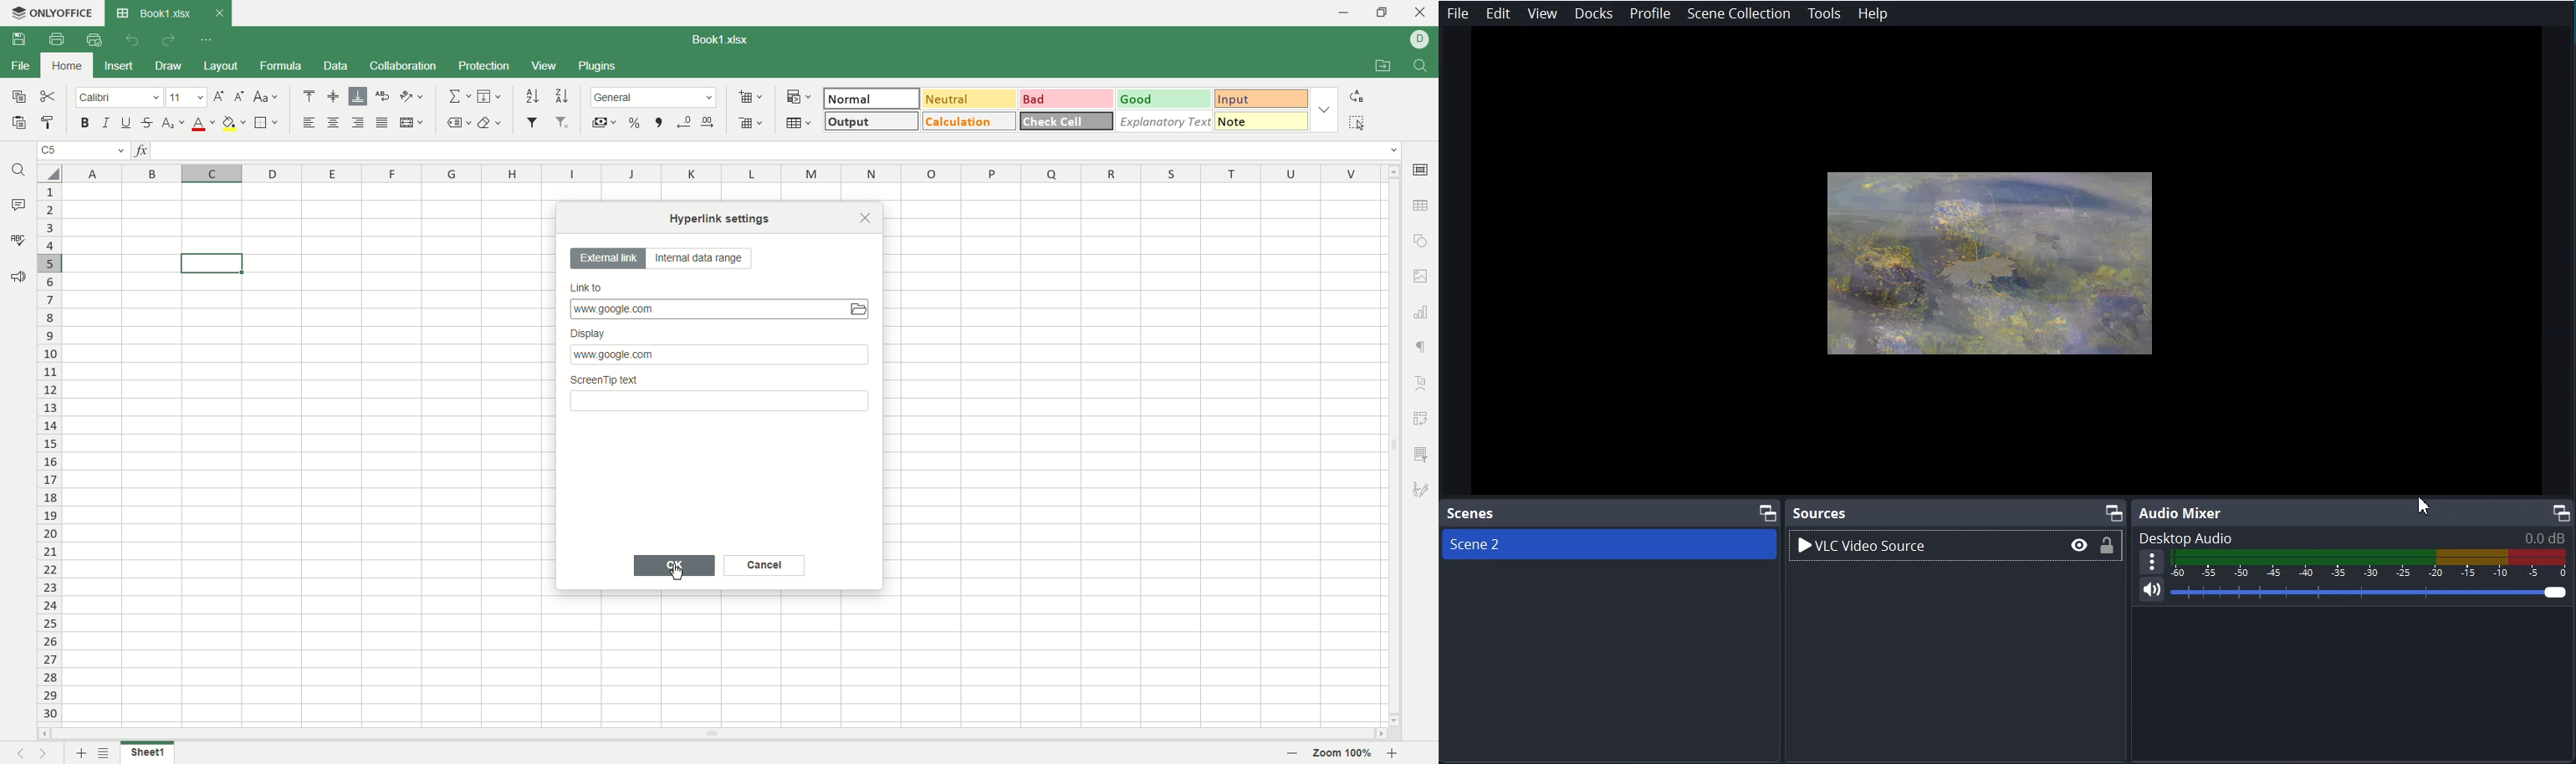  I want to click on image settings, so click(1422, 276).